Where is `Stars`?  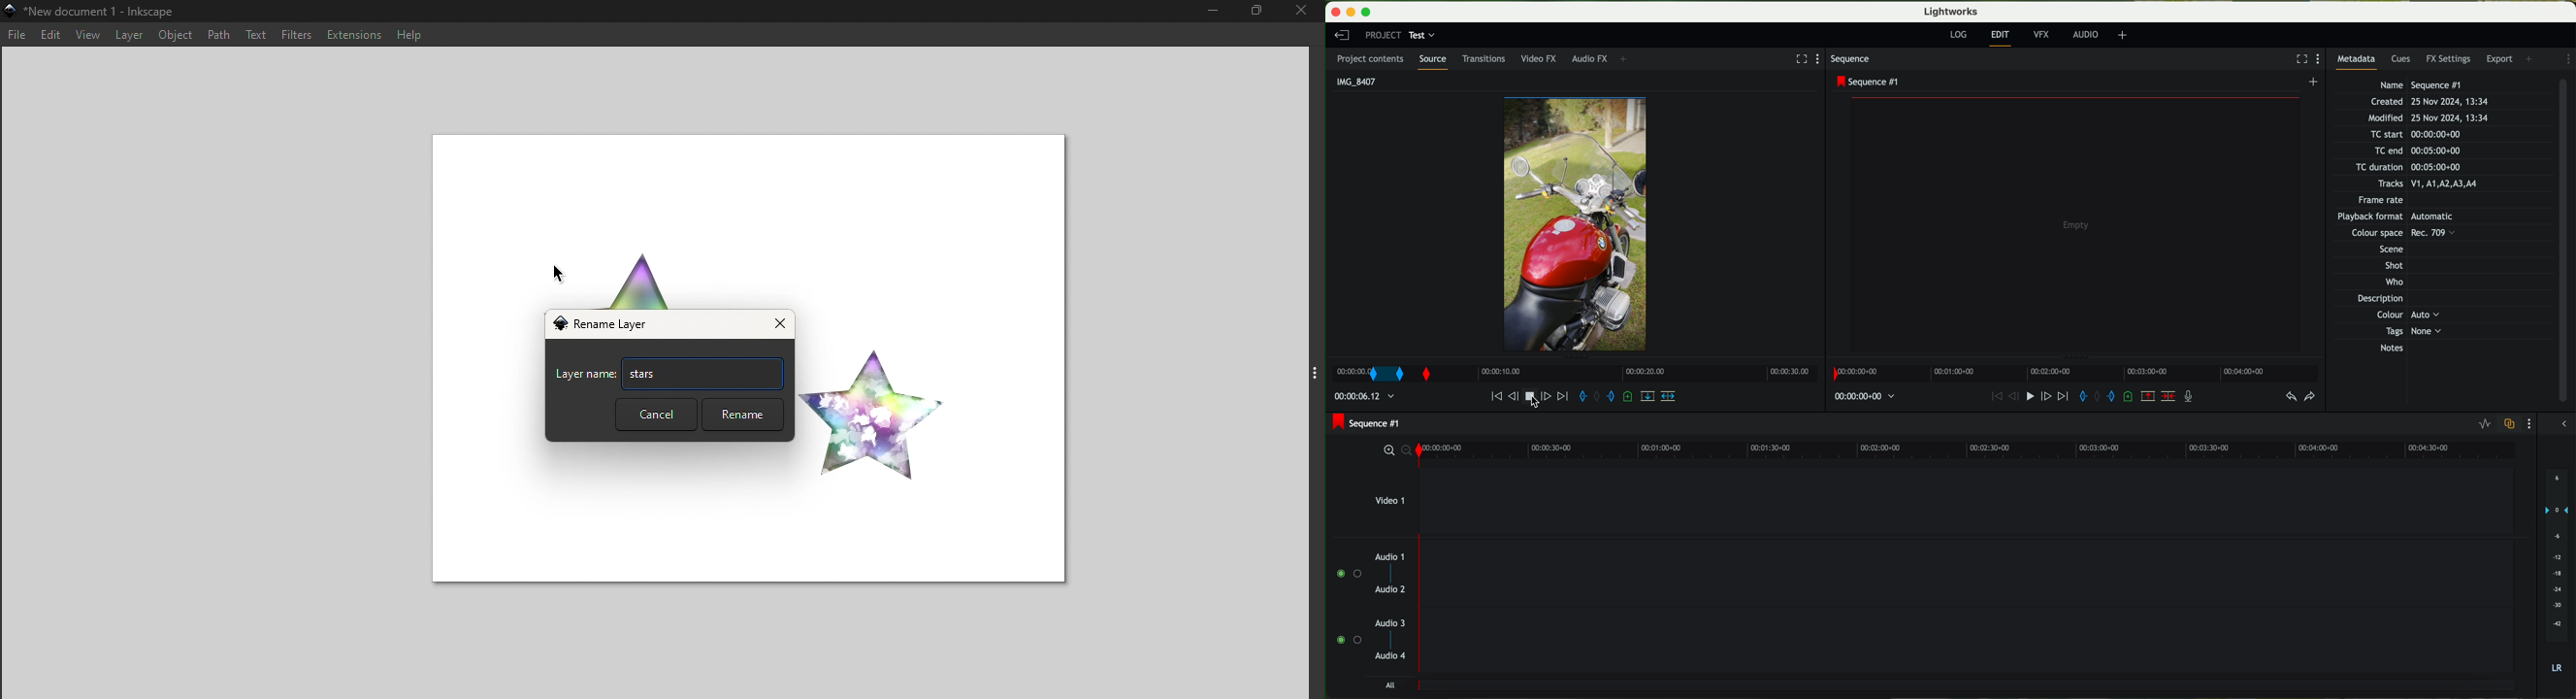 Stars is located at coordinates (702, 373).